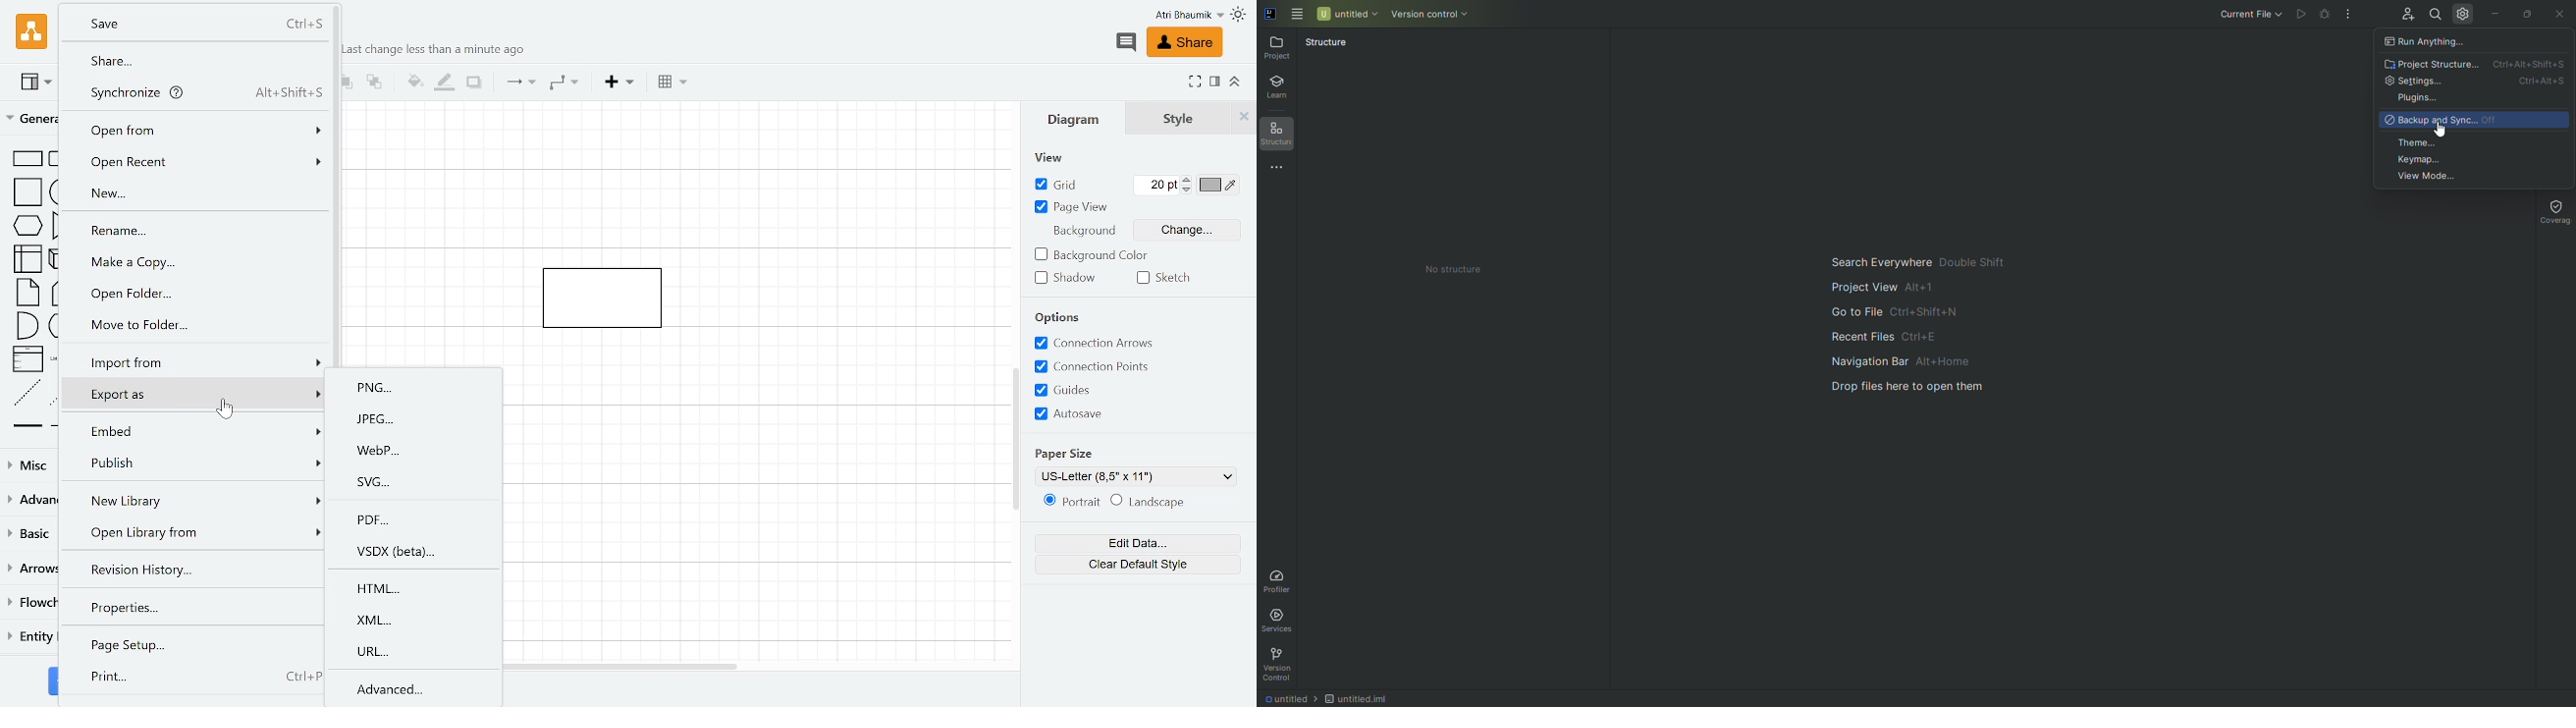  Describe the element at coordinates (33, 30) in the screenshot. I see `Draw.io logo` at that location.